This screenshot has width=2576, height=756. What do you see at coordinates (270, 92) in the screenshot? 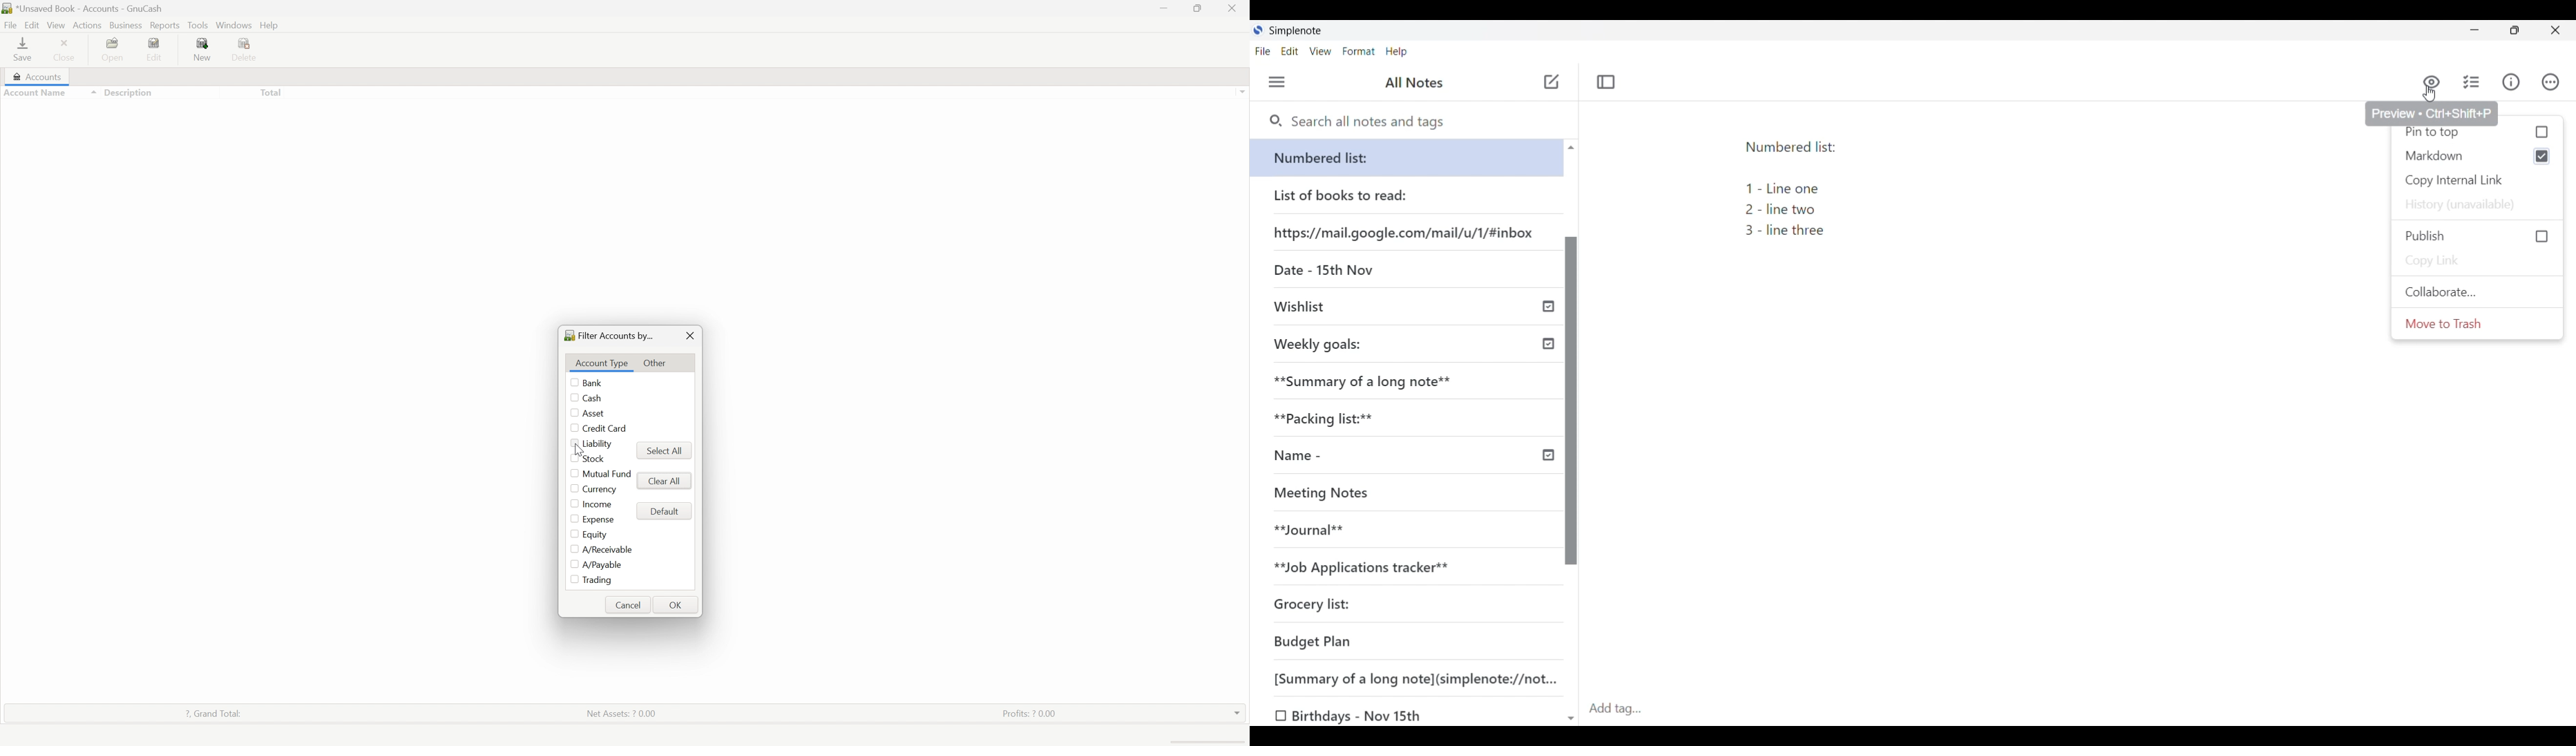
I see `Total` at bounding box center [270, 92].